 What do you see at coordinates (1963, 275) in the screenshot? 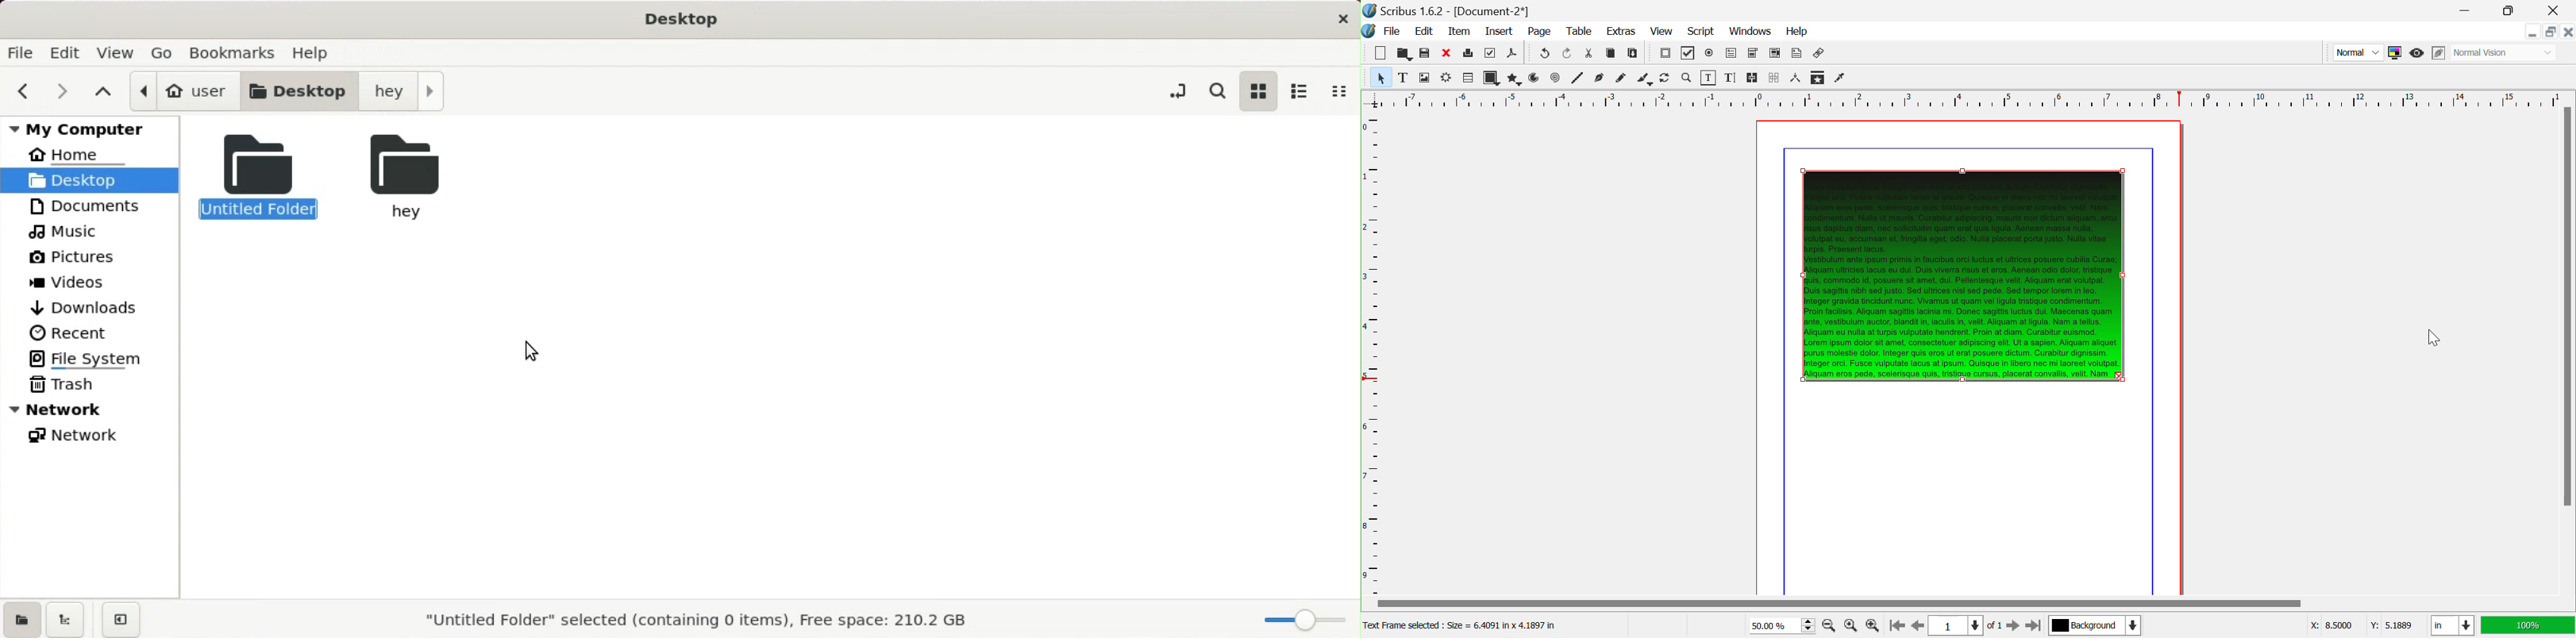
I see `Text frame with vertical gradient` at bounding box center [1963, 275].